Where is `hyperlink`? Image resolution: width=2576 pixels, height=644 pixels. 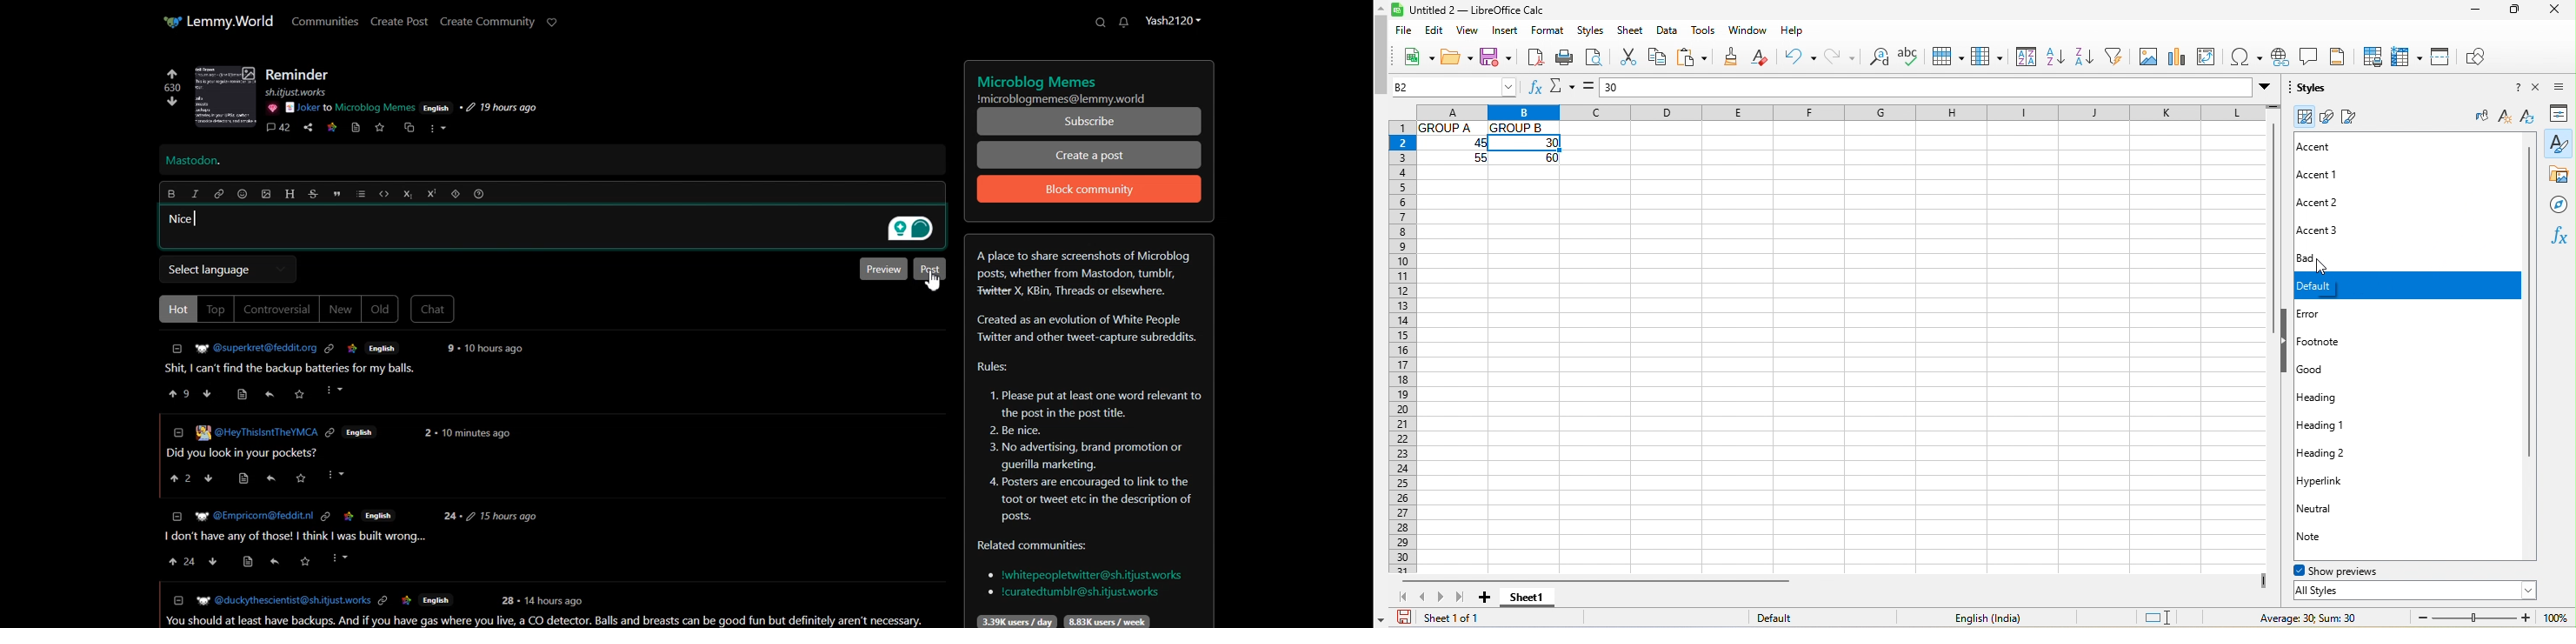 hyperlink is located at coordinates (2338, 479).